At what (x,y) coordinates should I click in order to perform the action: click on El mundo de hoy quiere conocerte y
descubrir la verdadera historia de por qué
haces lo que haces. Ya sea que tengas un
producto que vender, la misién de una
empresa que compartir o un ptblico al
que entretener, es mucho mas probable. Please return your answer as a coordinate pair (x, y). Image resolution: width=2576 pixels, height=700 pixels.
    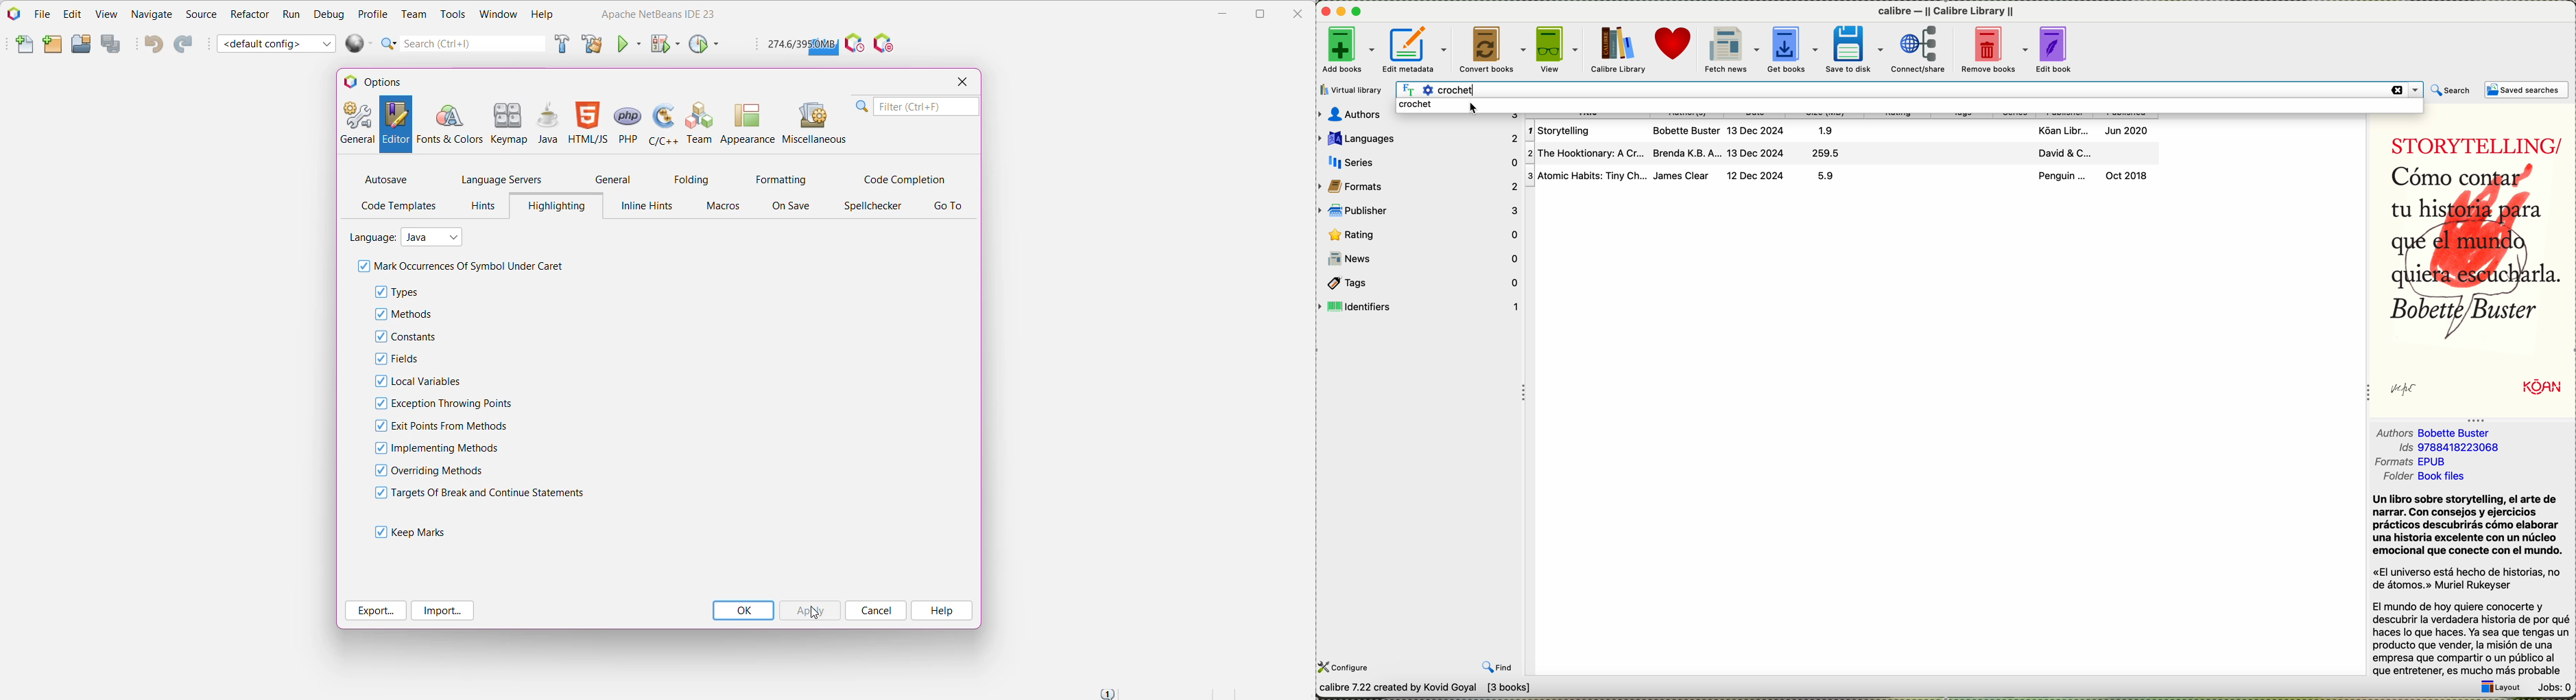
    Looking at the image, I should click on (2471, 638).